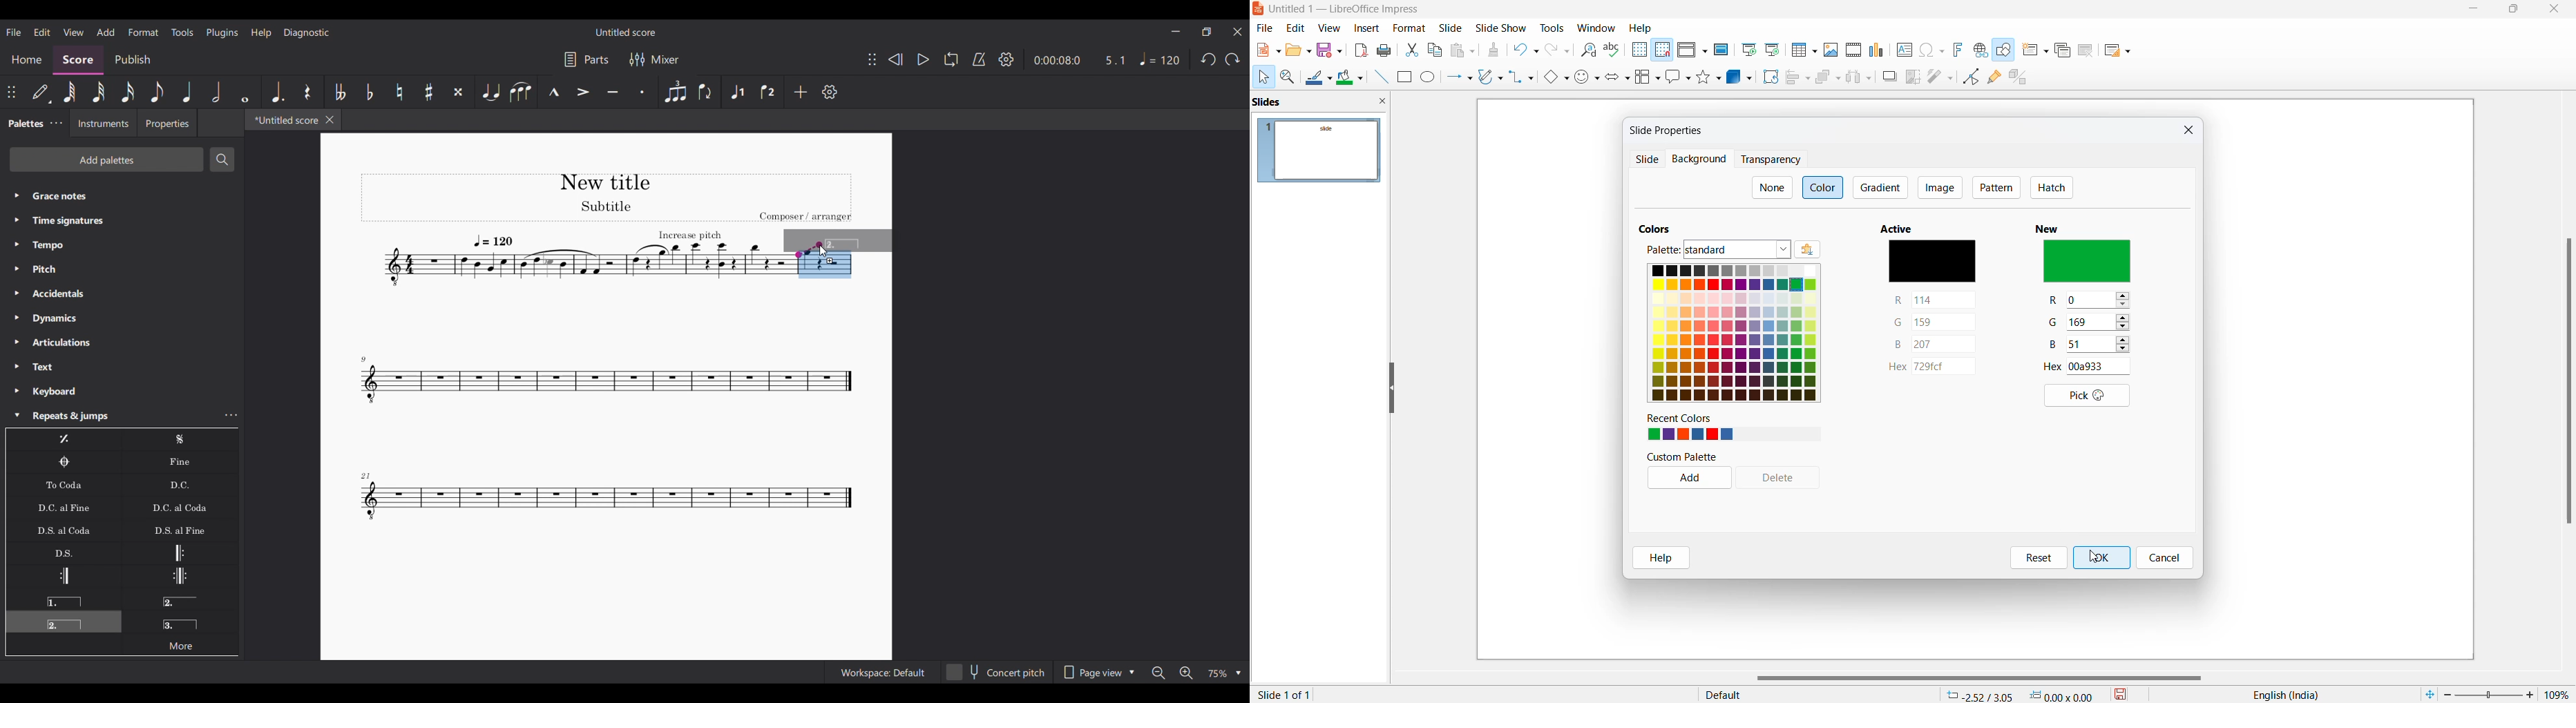 The image size is (2576, 728). What do you see at coordinates (1986, 678) in the screenshot?
I see `scrollbar` at bounding box center [1986, 678].